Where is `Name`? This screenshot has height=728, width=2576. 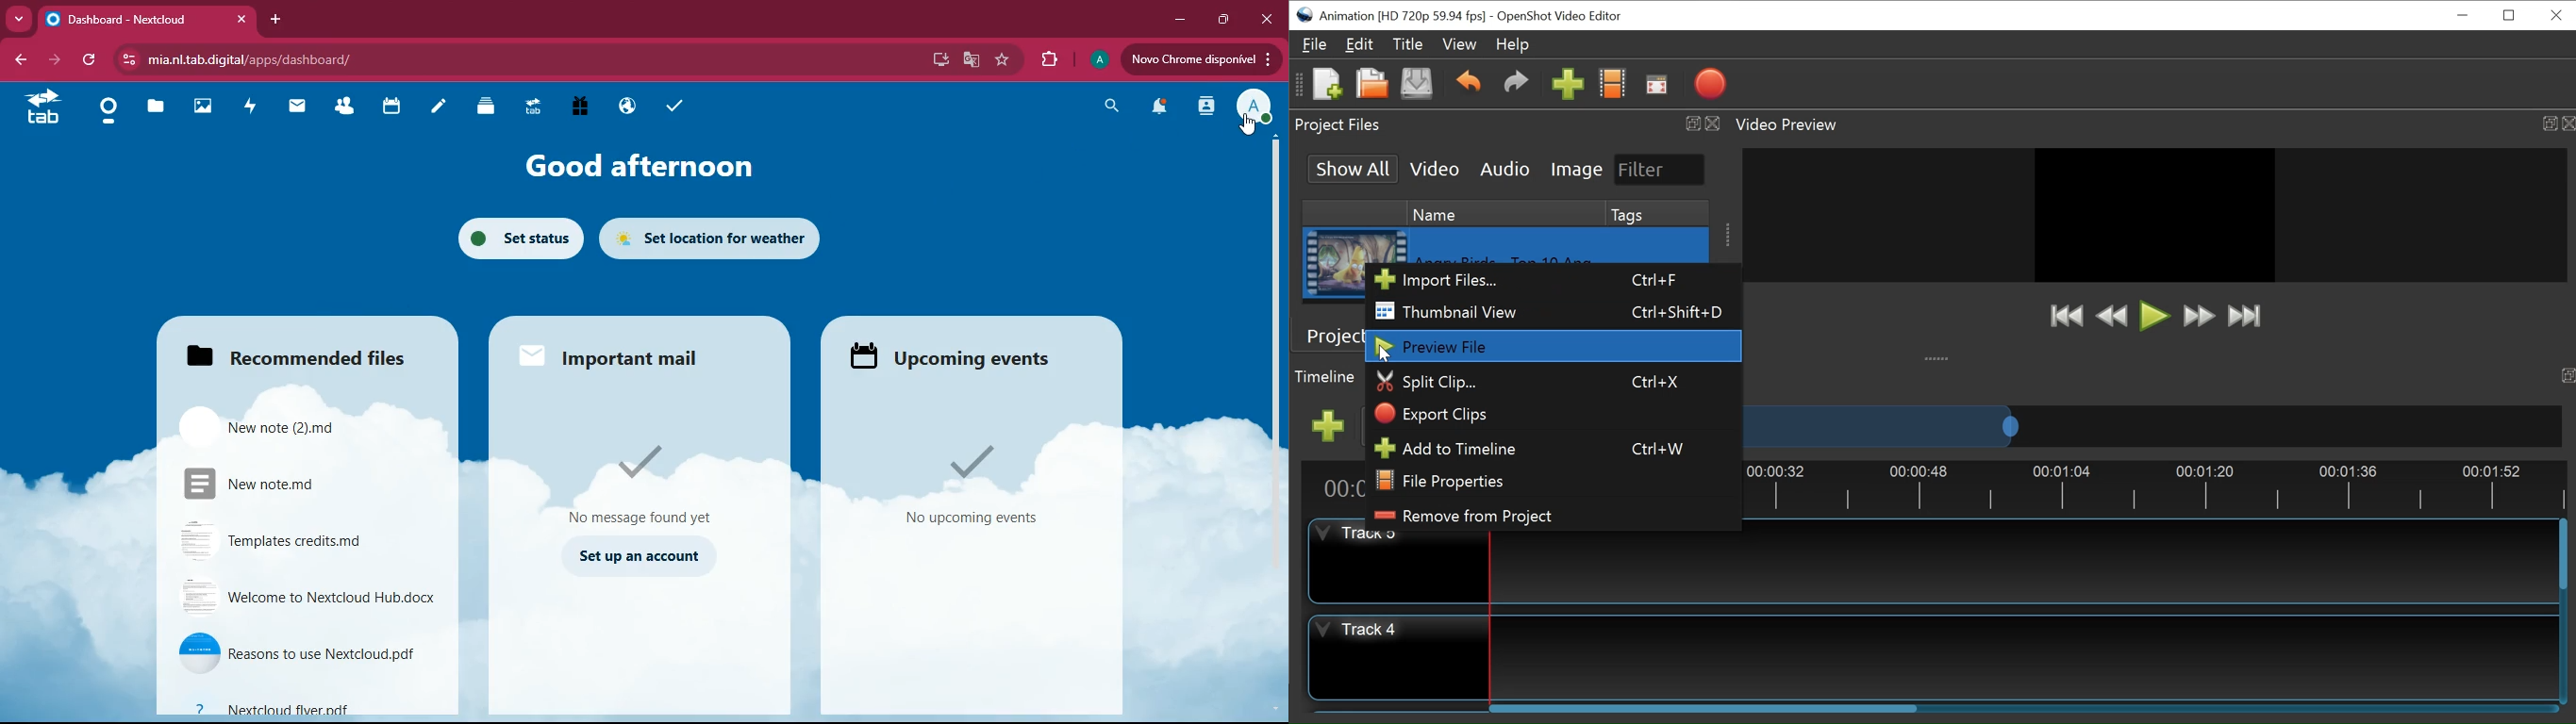 Name is located at coordinates (1508, 214).